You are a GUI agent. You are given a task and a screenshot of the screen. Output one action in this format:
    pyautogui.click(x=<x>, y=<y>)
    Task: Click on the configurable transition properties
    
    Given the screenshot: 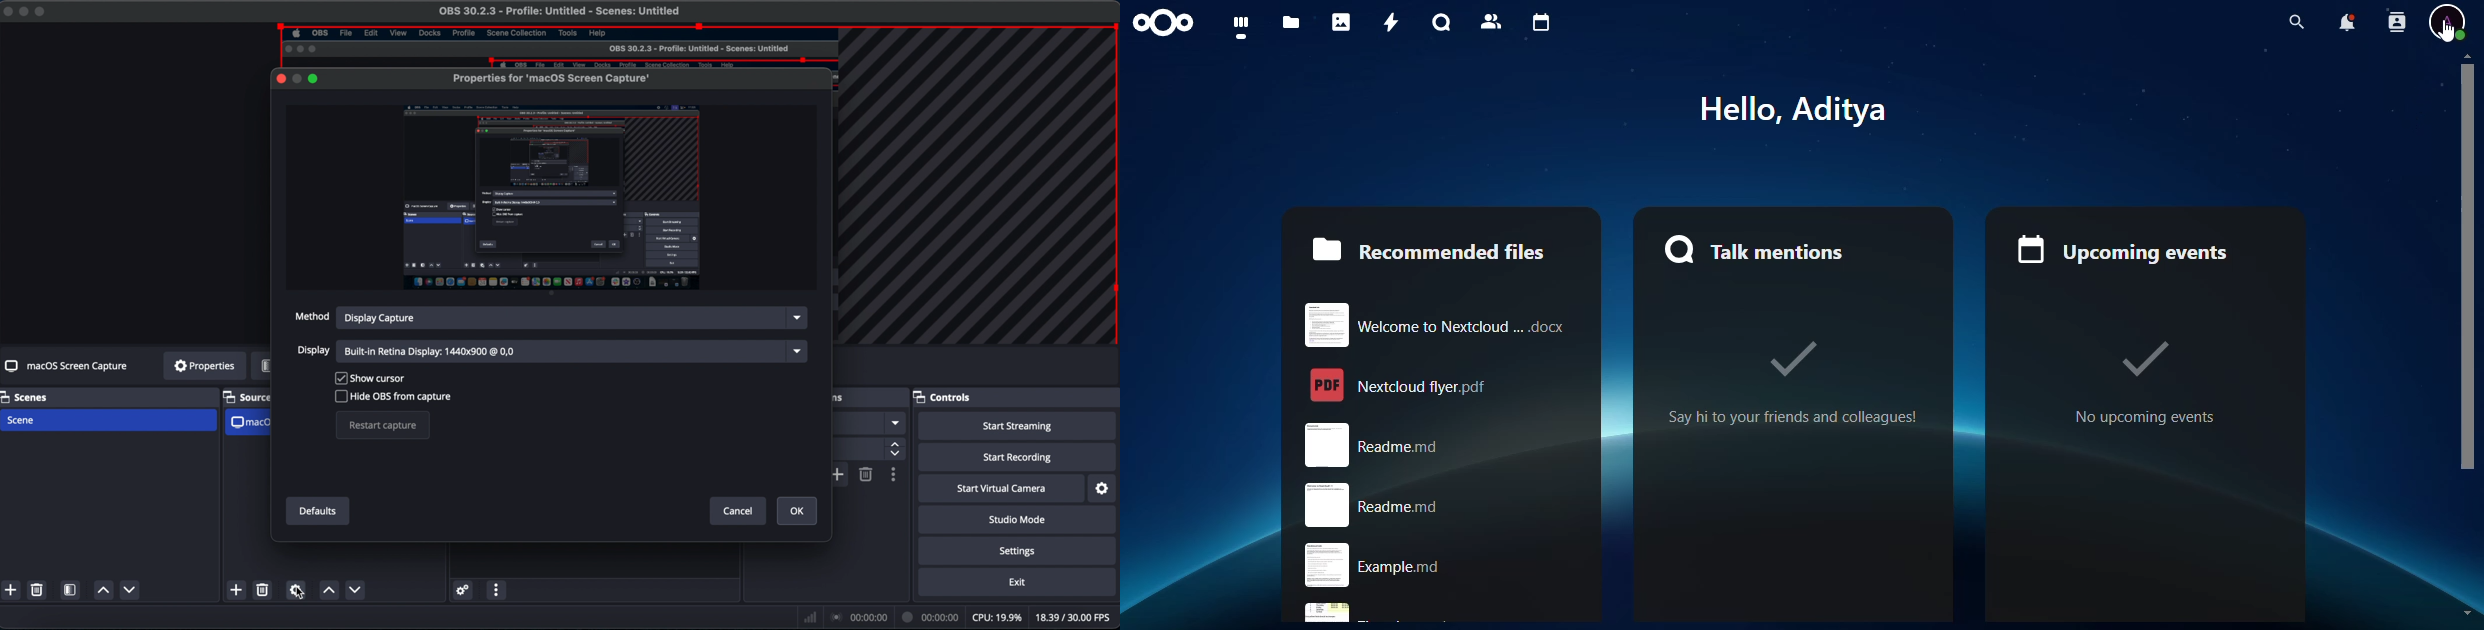 What is the action you would take?
    pyautogui.click(x=894, y=475)
    